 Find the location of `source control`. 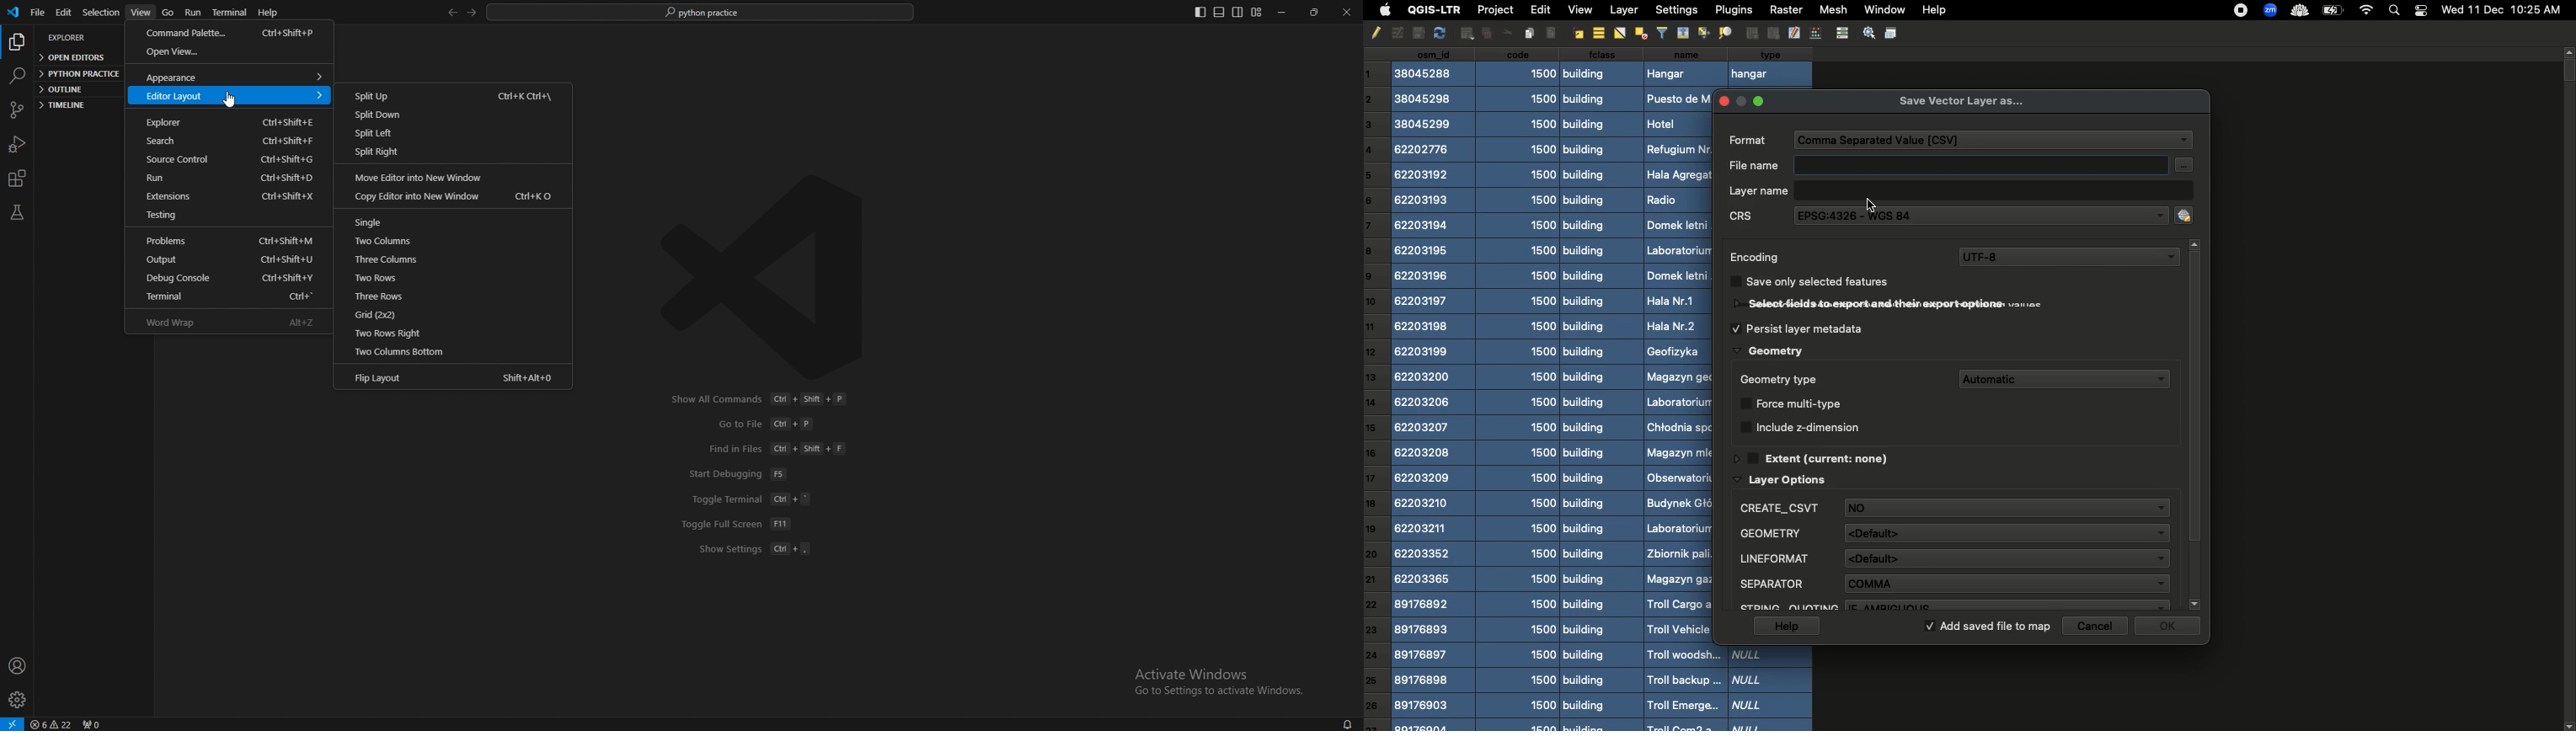

source control is located at coordinates (17, 110).